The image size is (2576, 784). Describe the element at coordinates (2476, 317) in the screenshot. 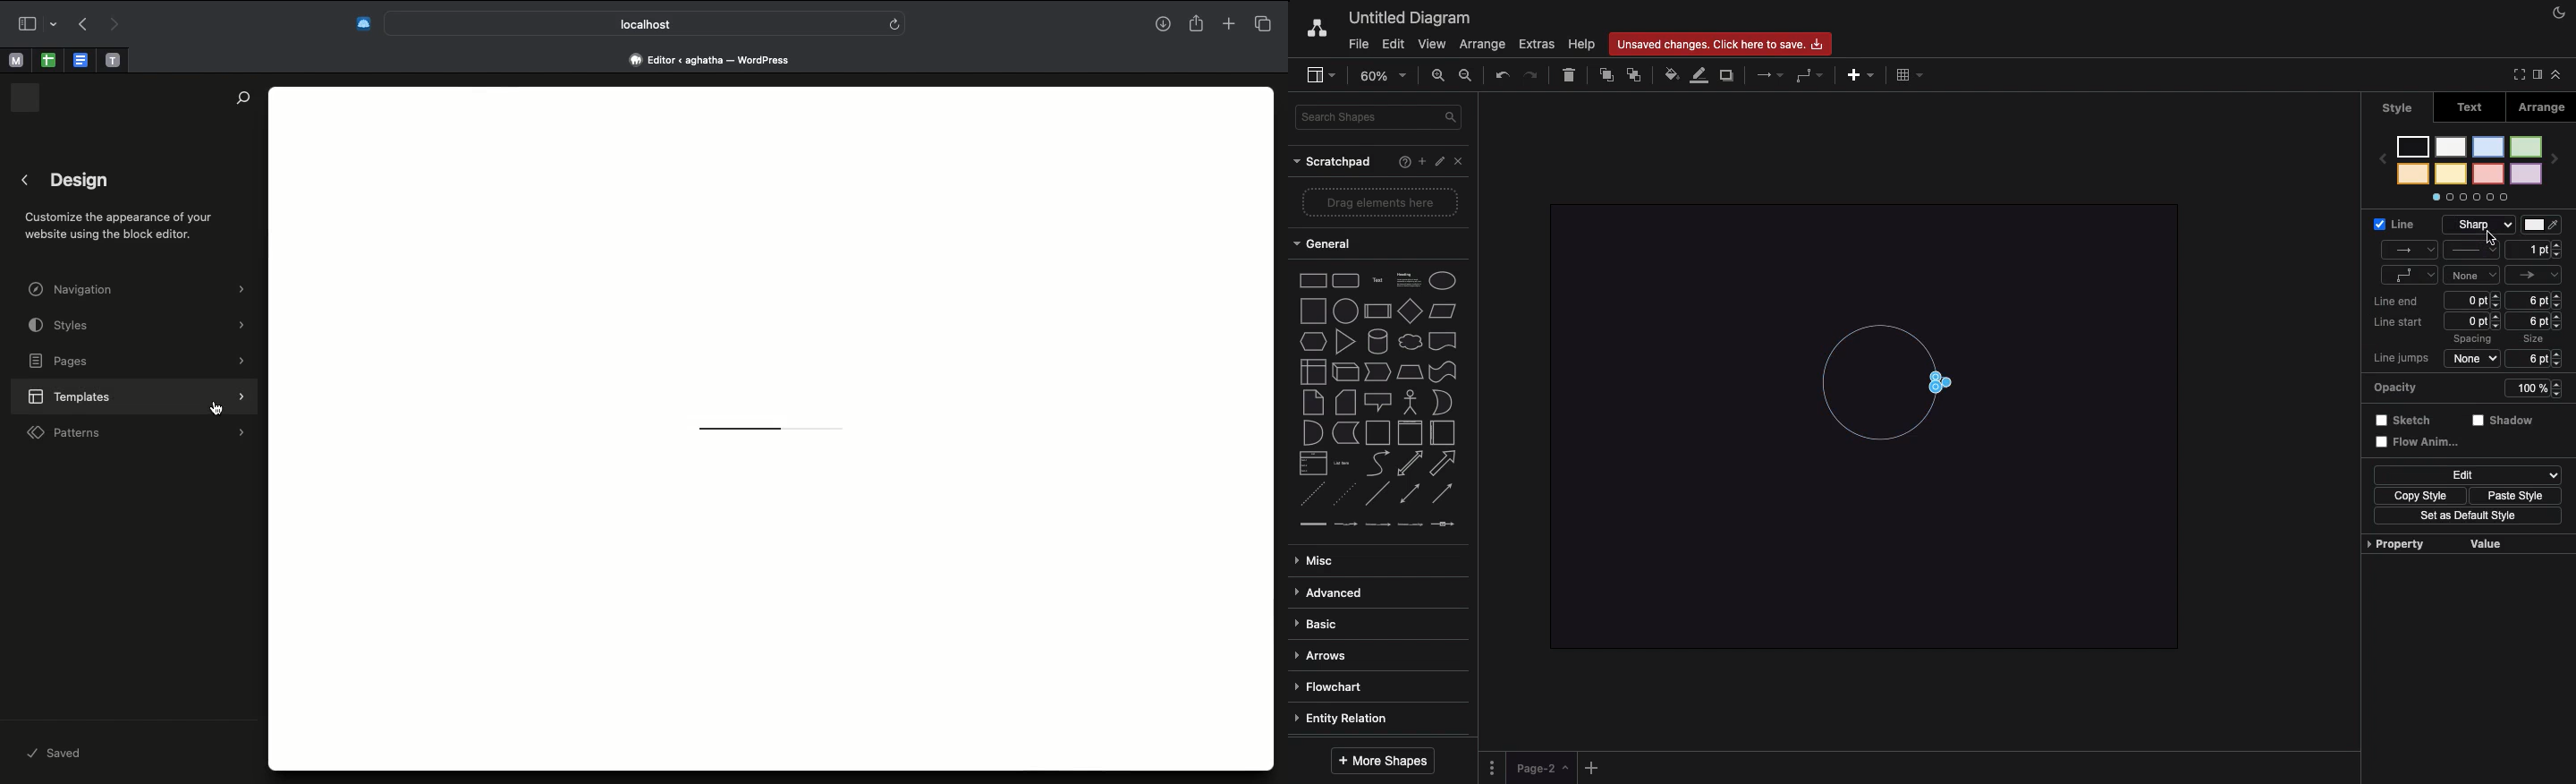

I see `Spacing` at that location.